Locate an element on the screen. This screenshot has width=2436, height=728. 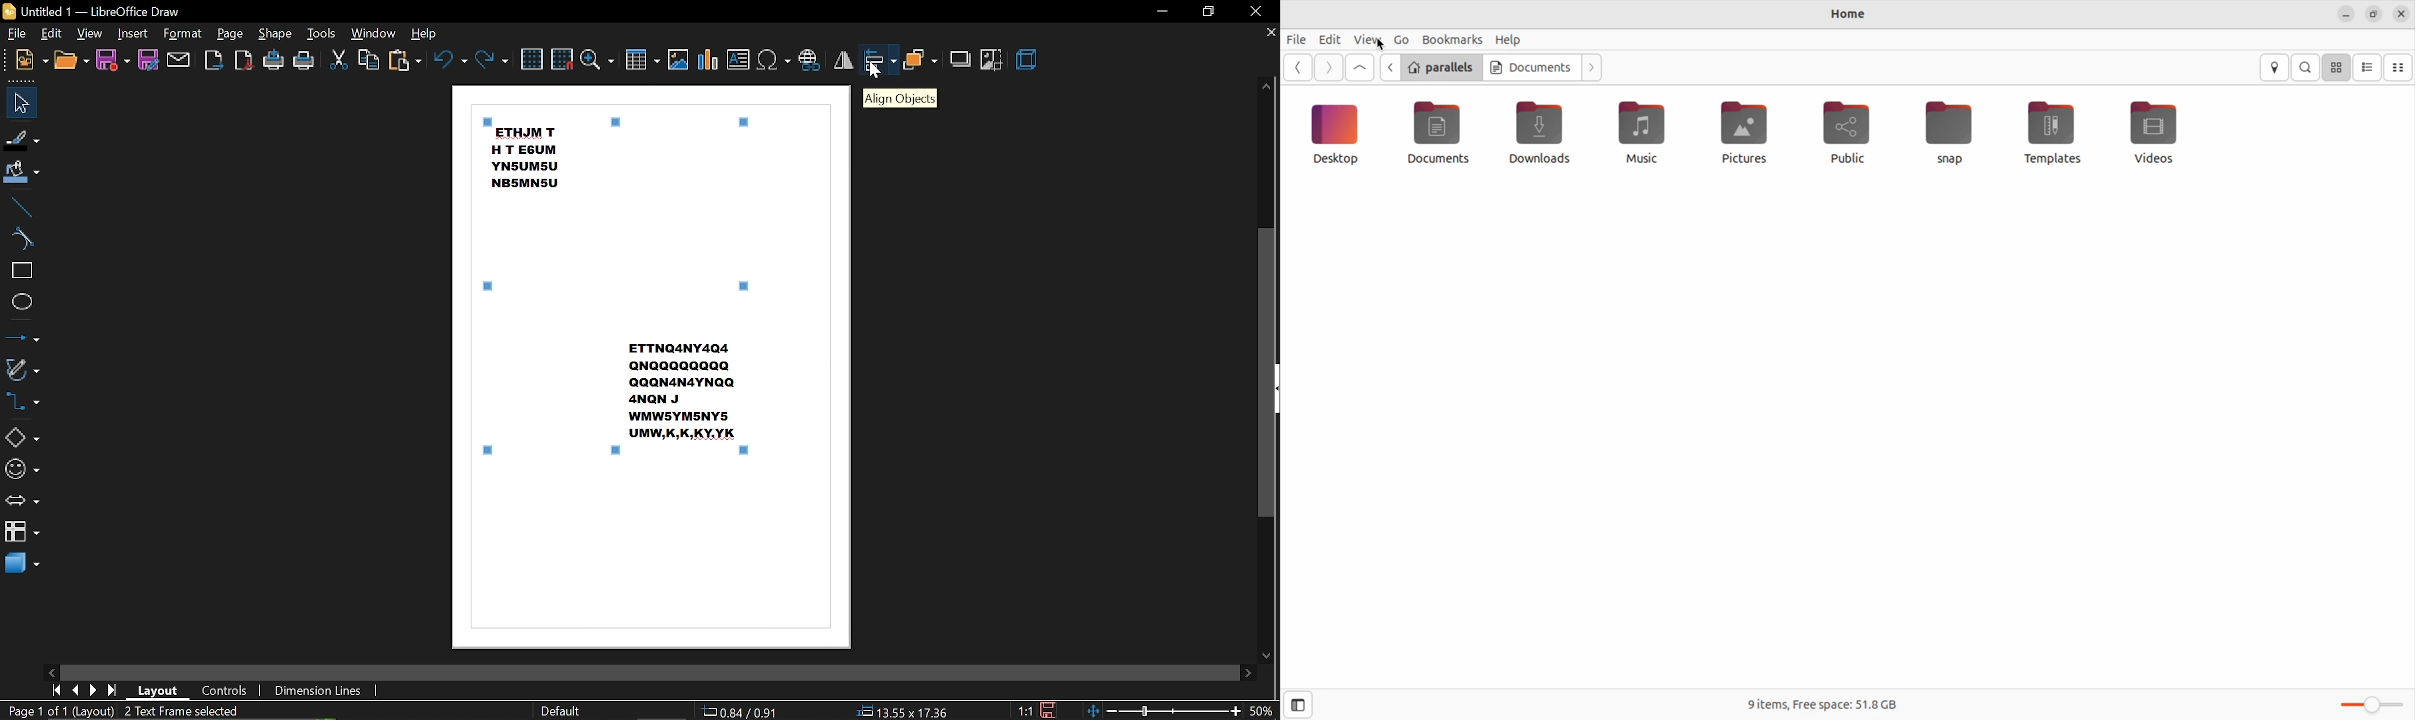
go to last page is located at coordinates (115, 690).